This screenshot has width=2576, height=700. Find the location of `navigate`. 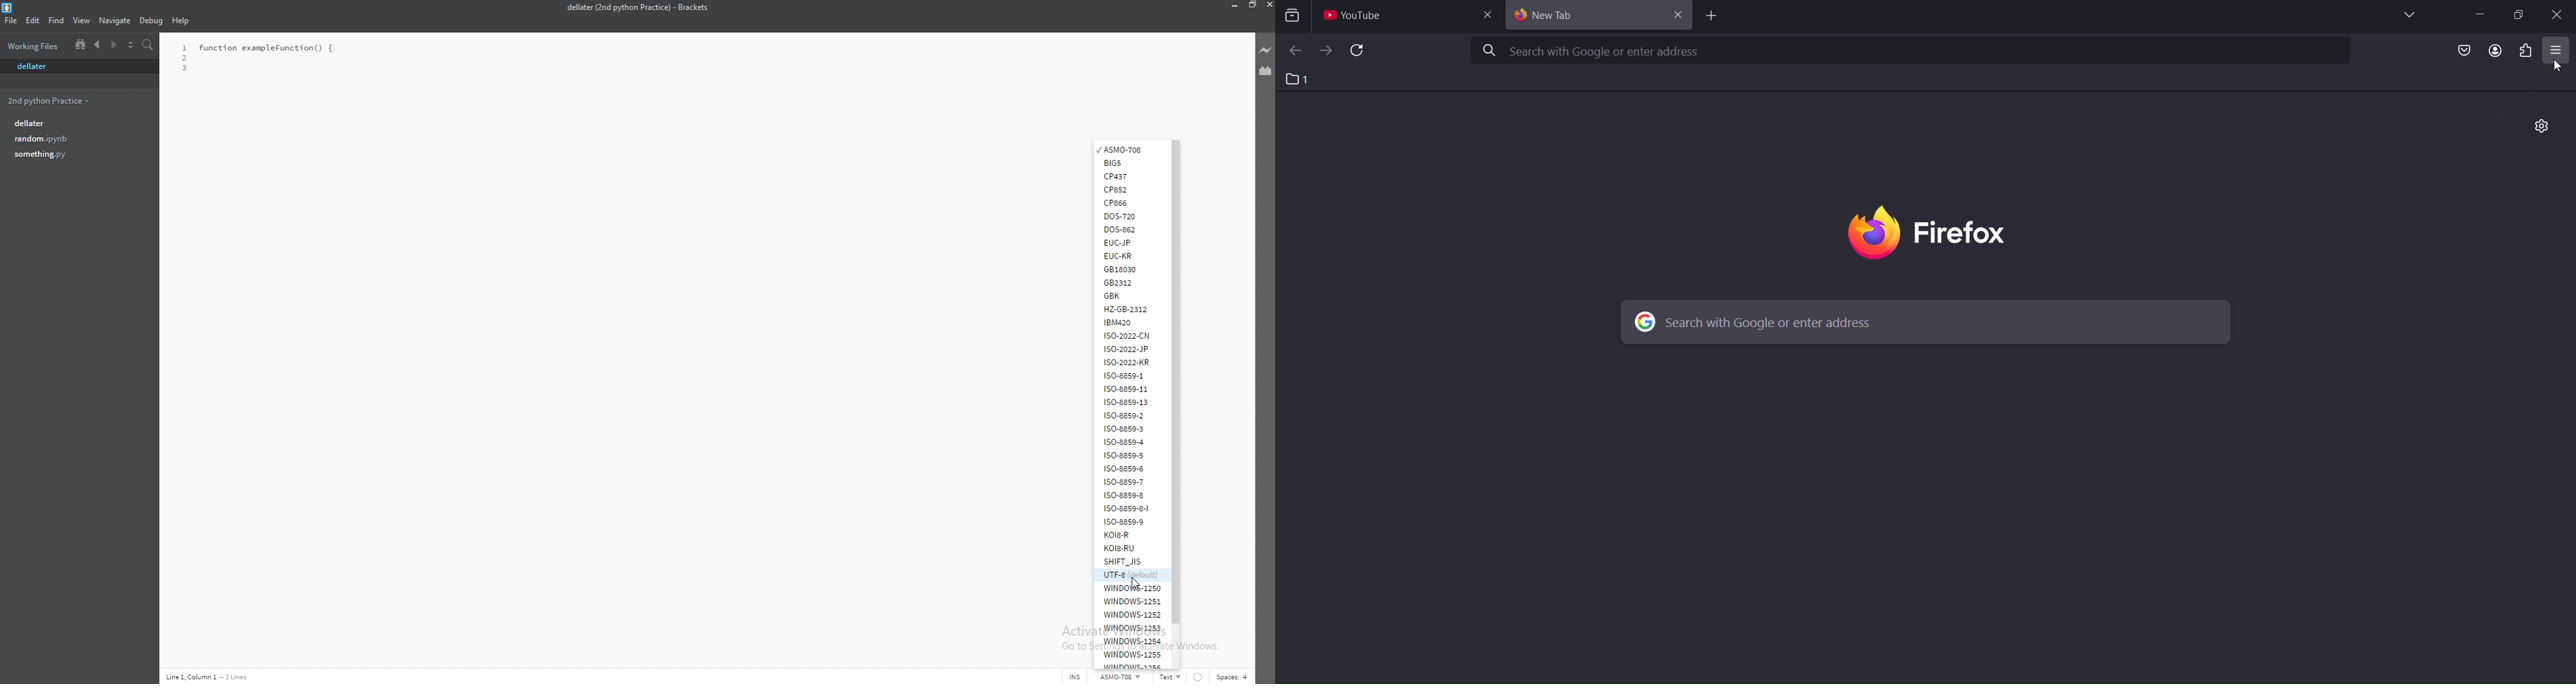

navigate is located at coordinates (116, 20).